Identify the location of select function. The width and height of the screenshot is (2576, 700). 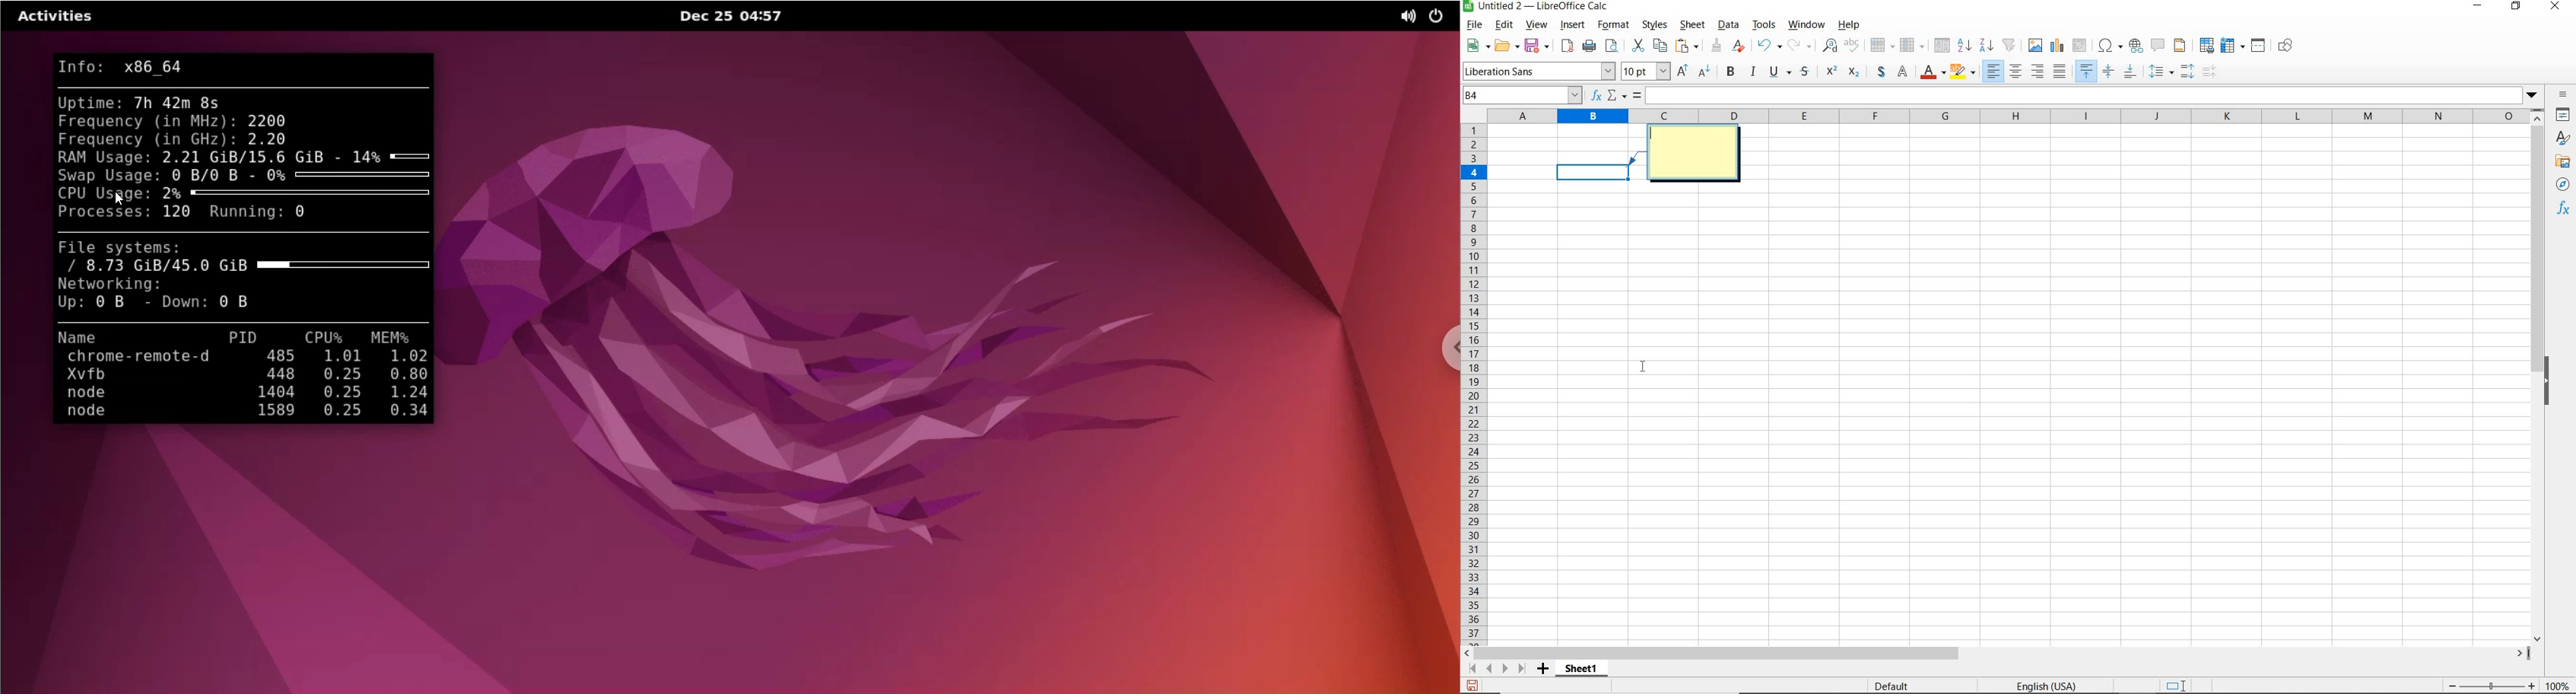
(1617, 96).